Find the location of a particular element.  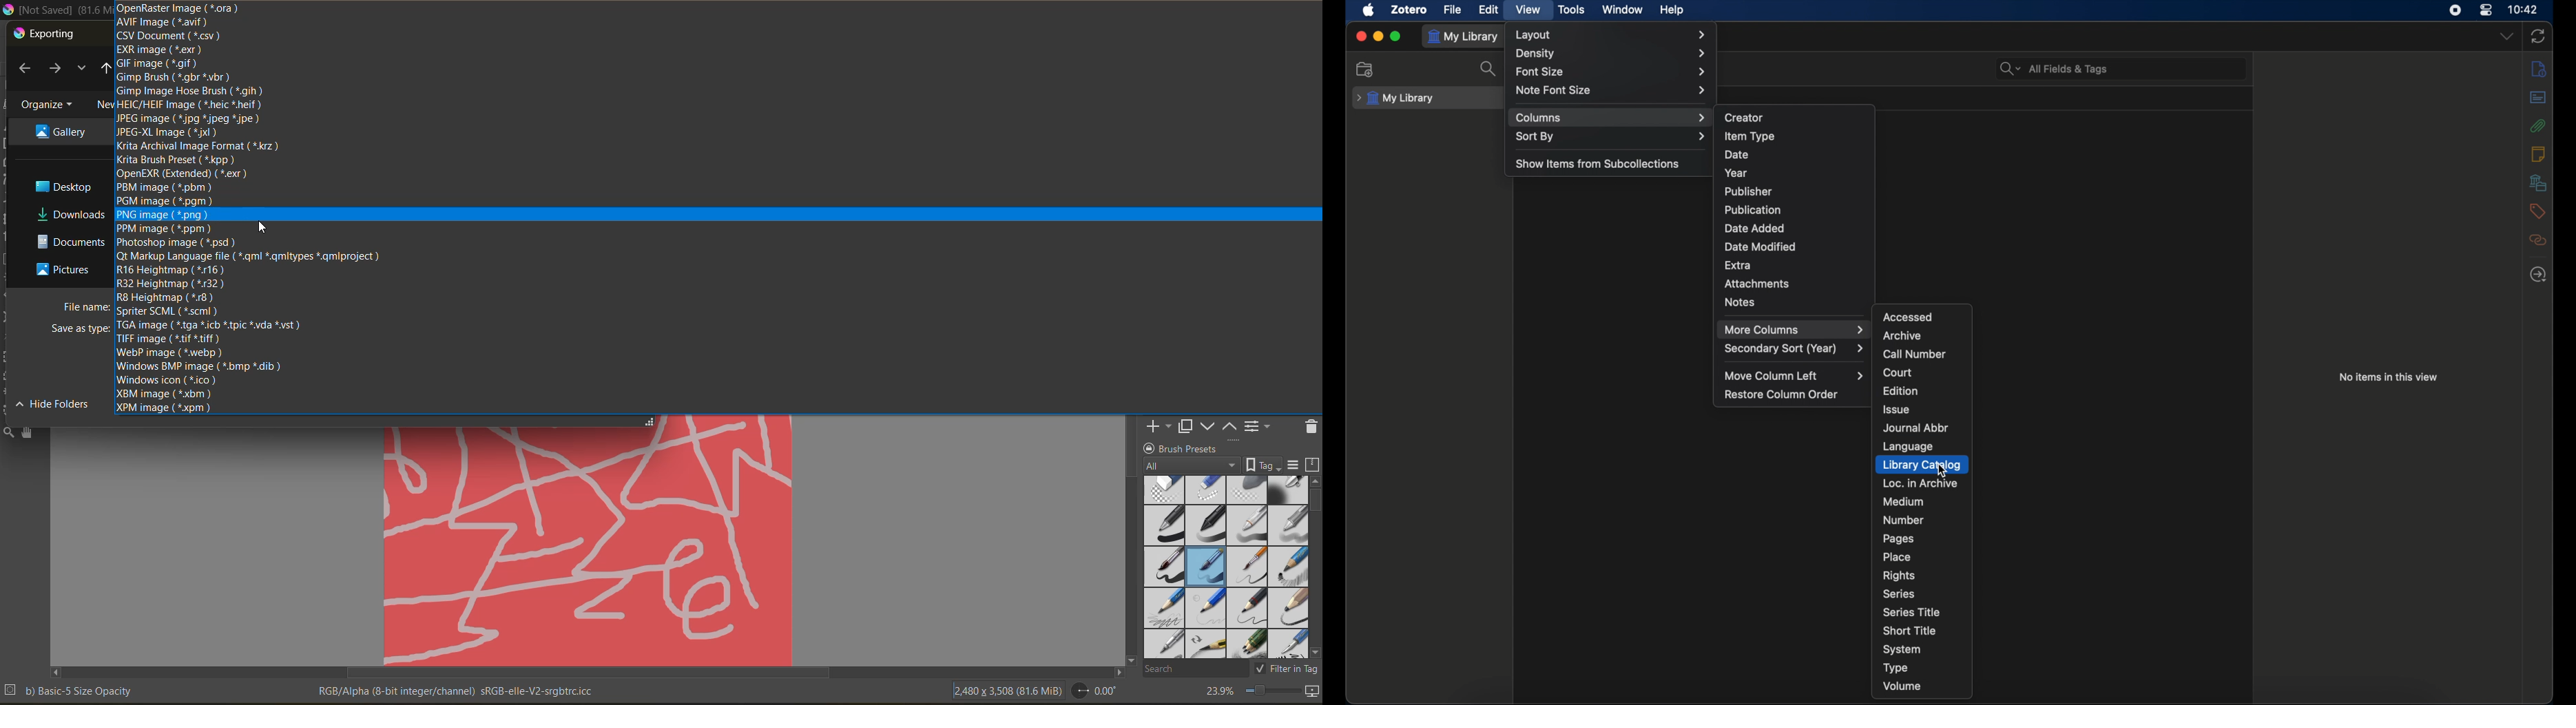

webp image is located at coordinates (172, 353).